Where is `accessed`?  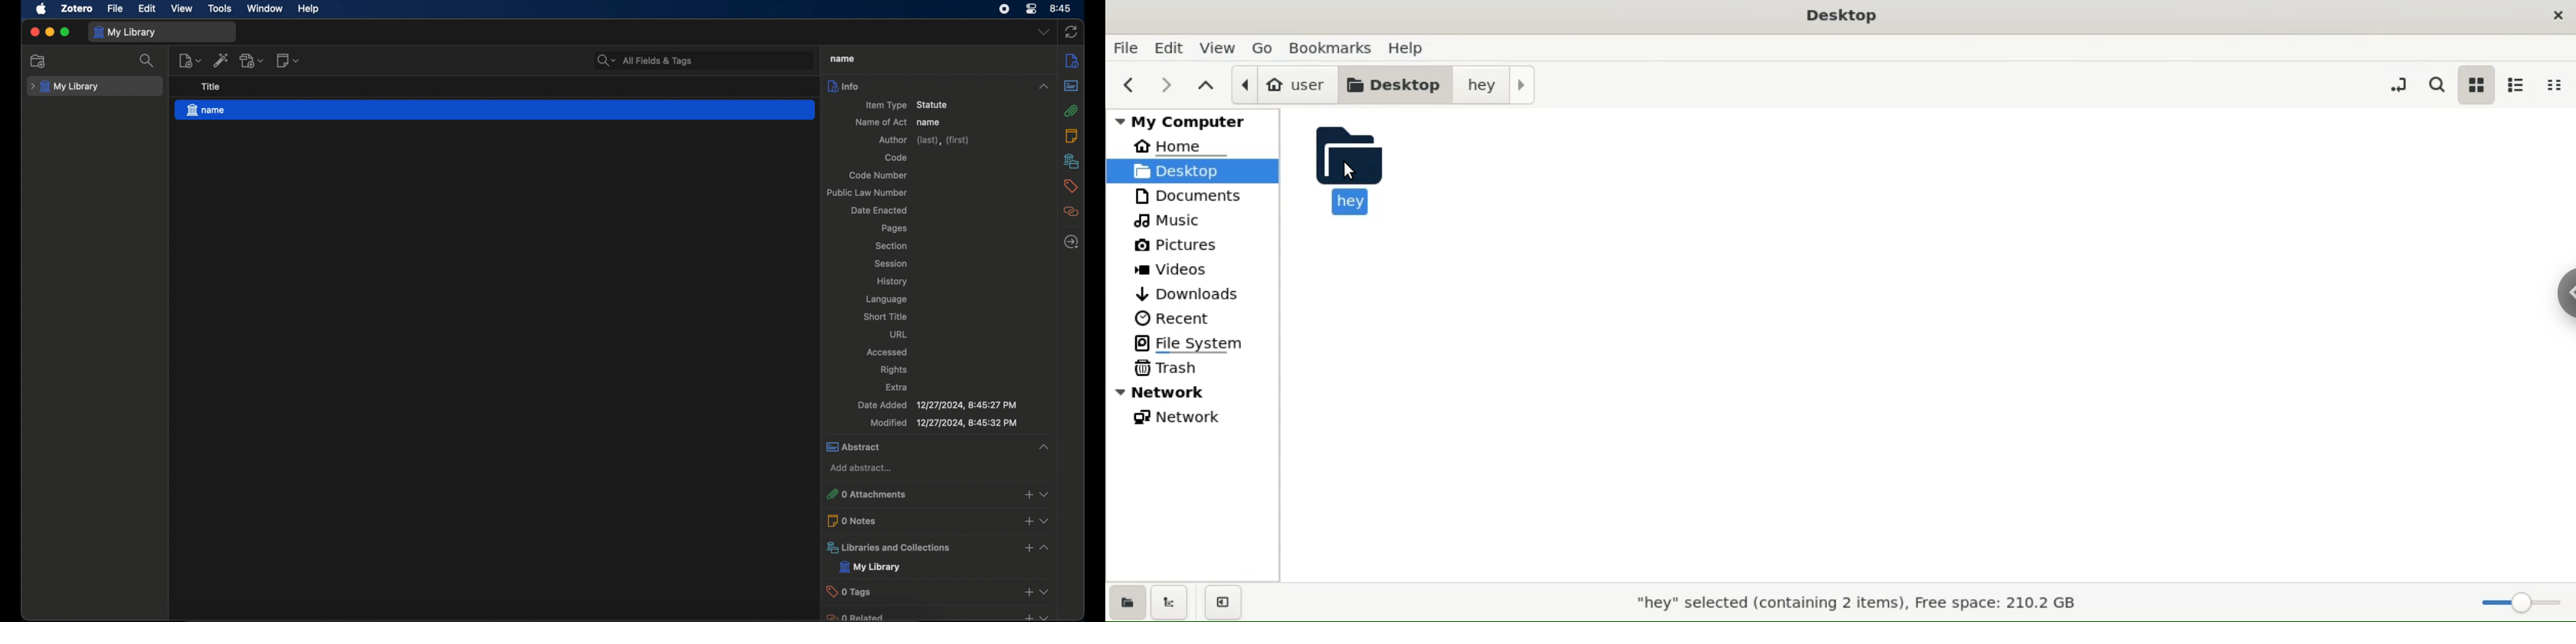 accessed is located at coordinates (888, 352).